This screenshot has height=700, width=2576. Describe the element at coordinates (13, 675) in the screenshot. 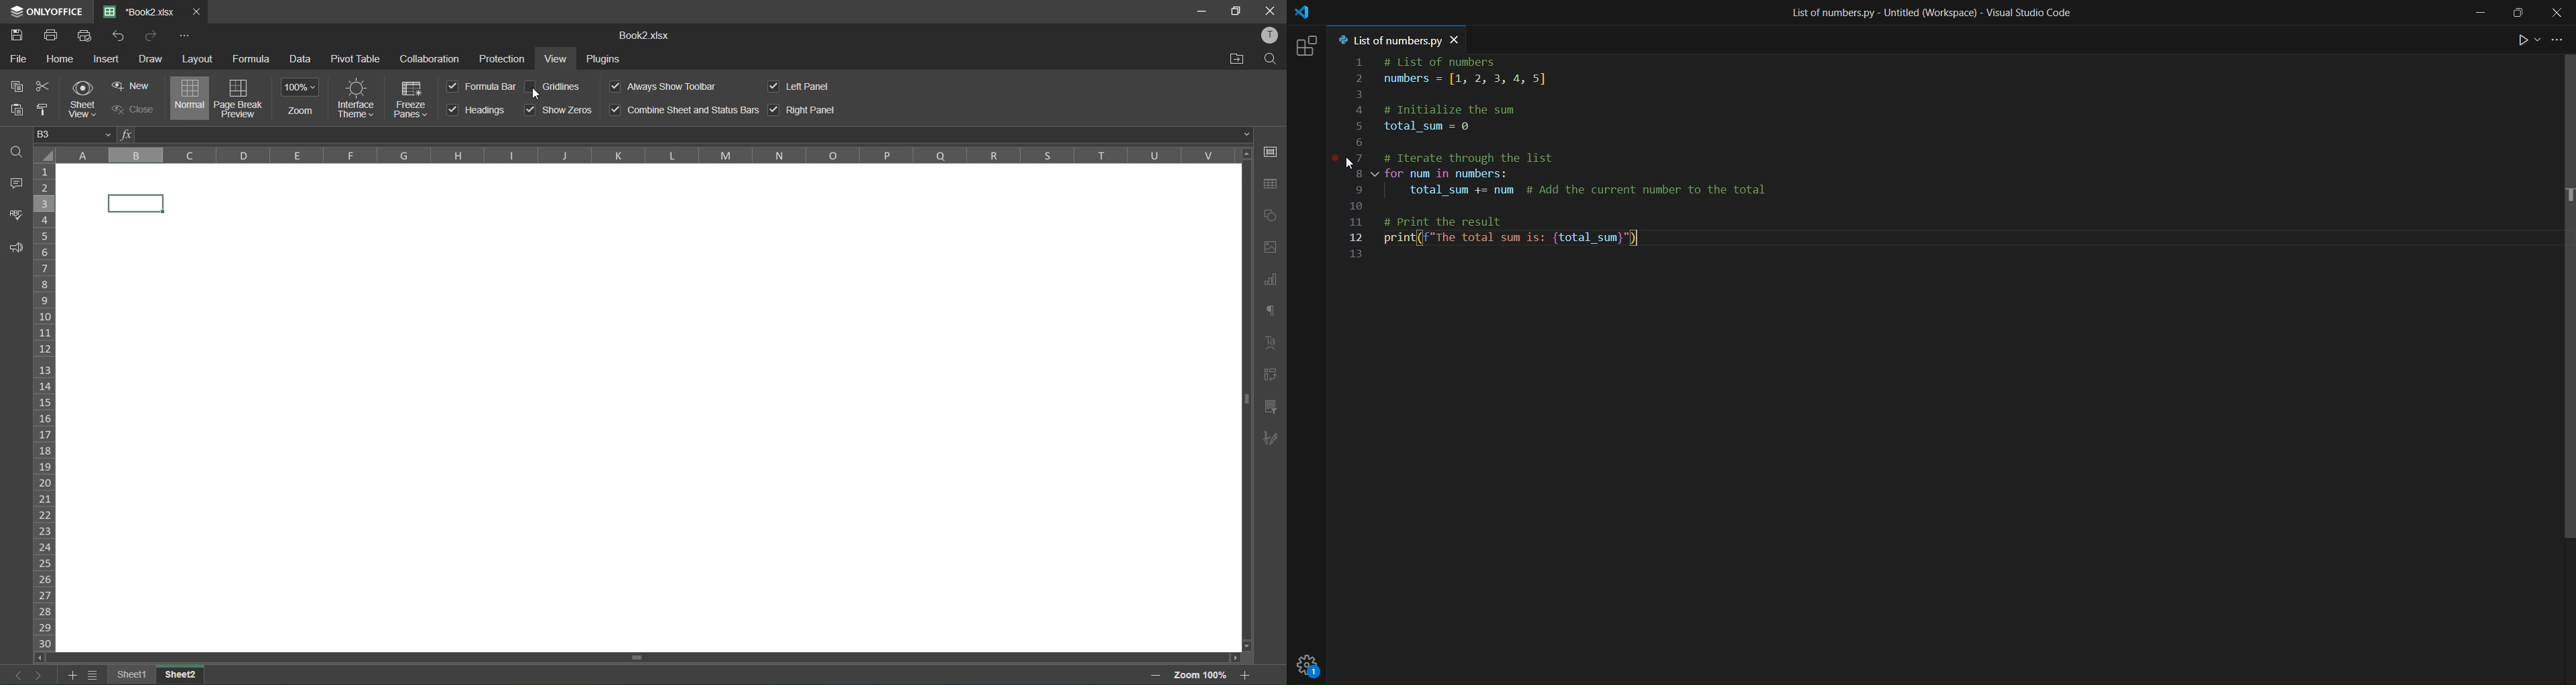

I see `previous` at that location.